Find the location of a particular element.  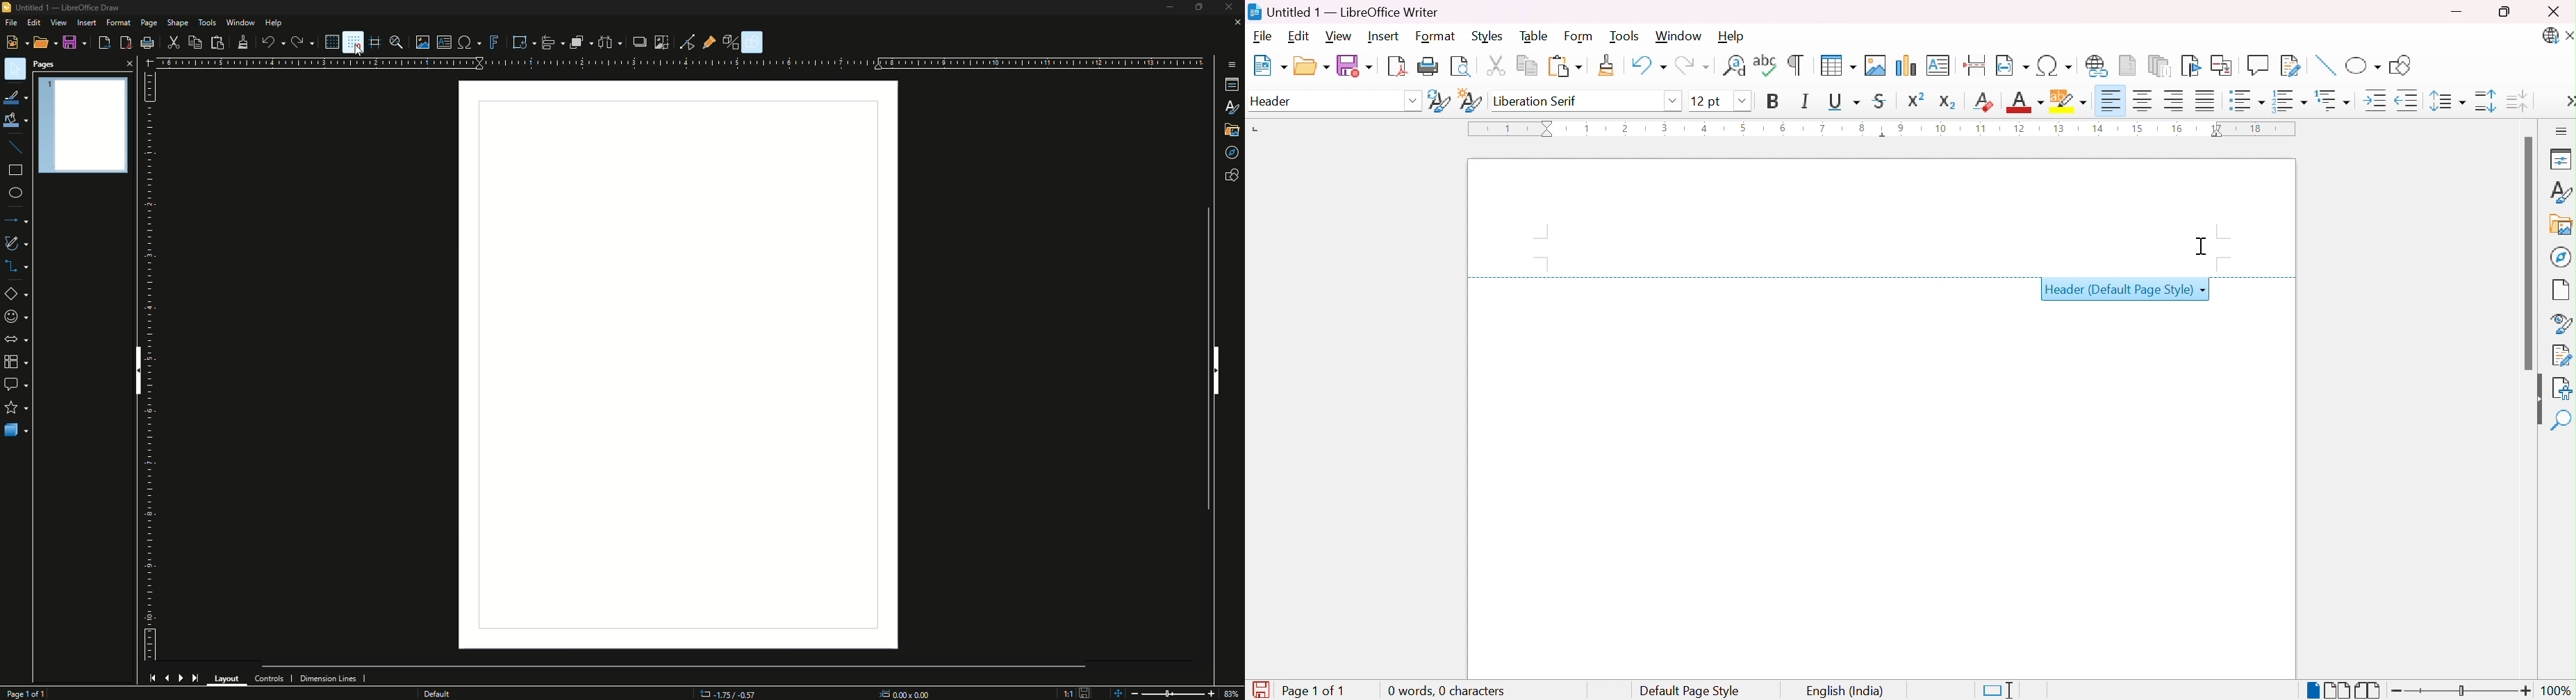

Zoom controls is located at coordinates (1113, 692).